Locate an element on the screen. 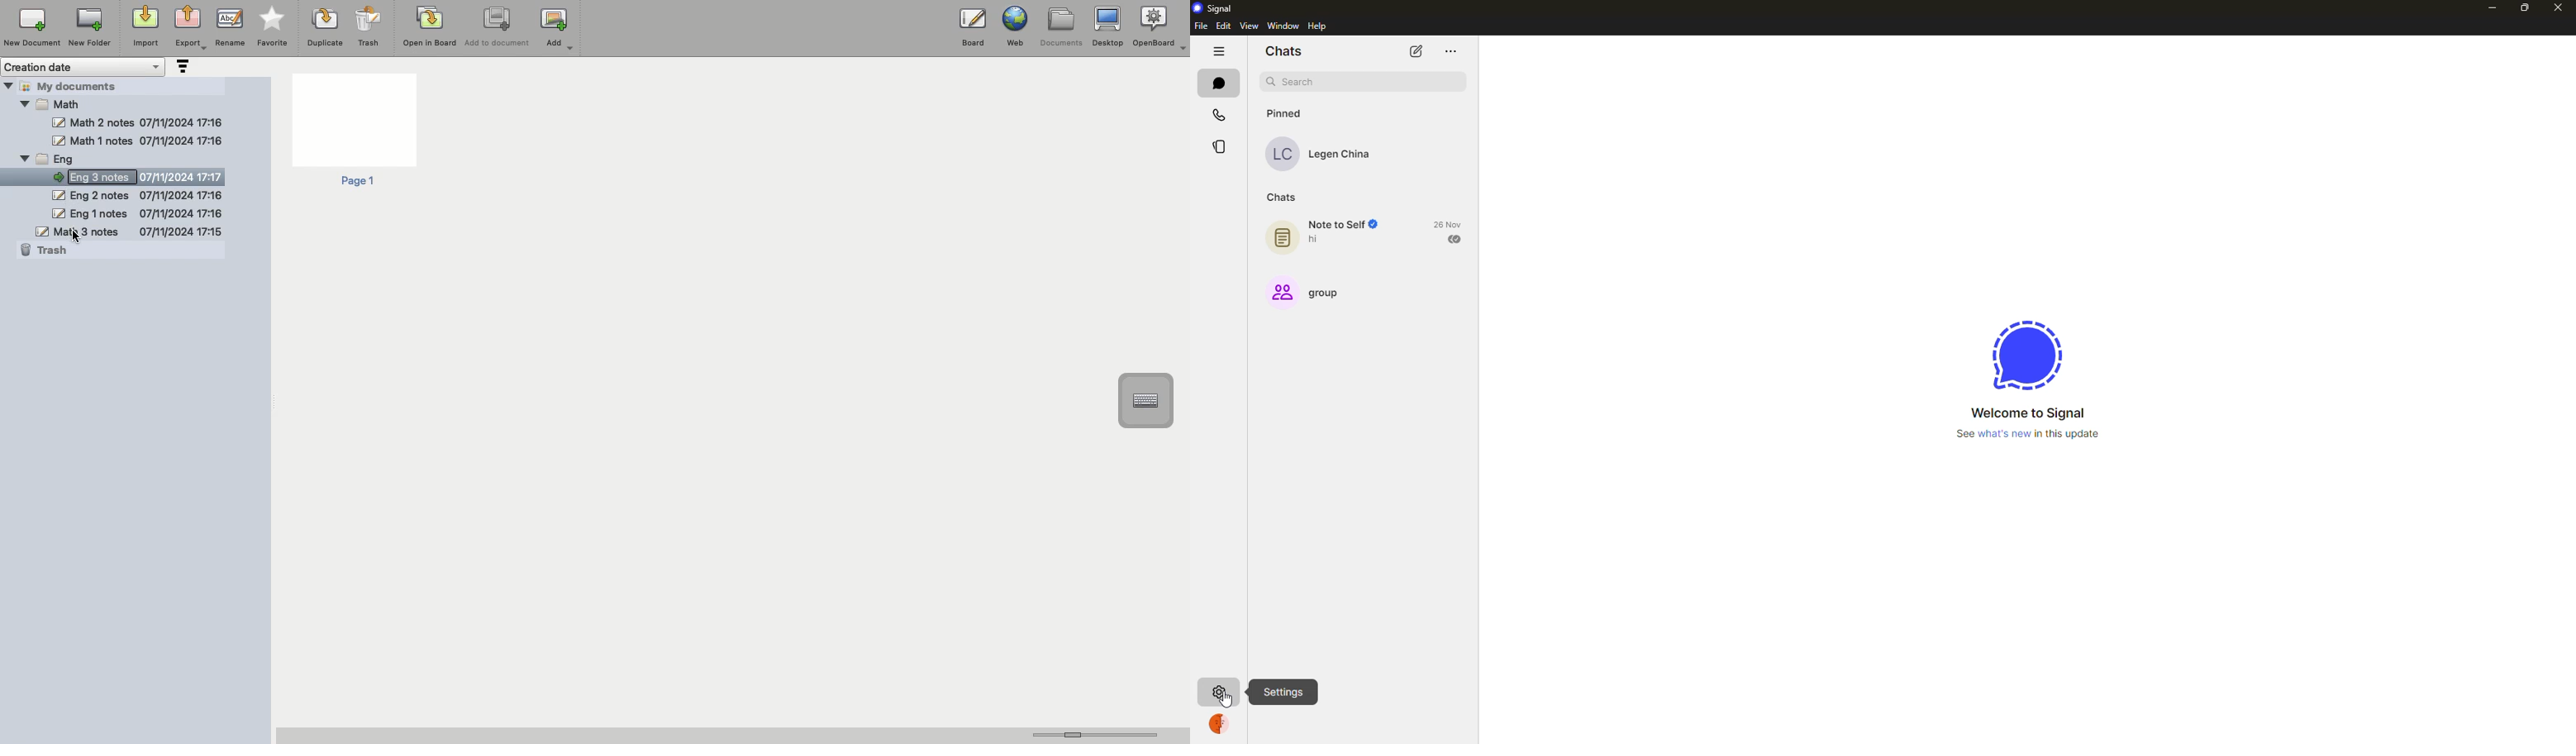  signal is located at coordinates (1216, 9).